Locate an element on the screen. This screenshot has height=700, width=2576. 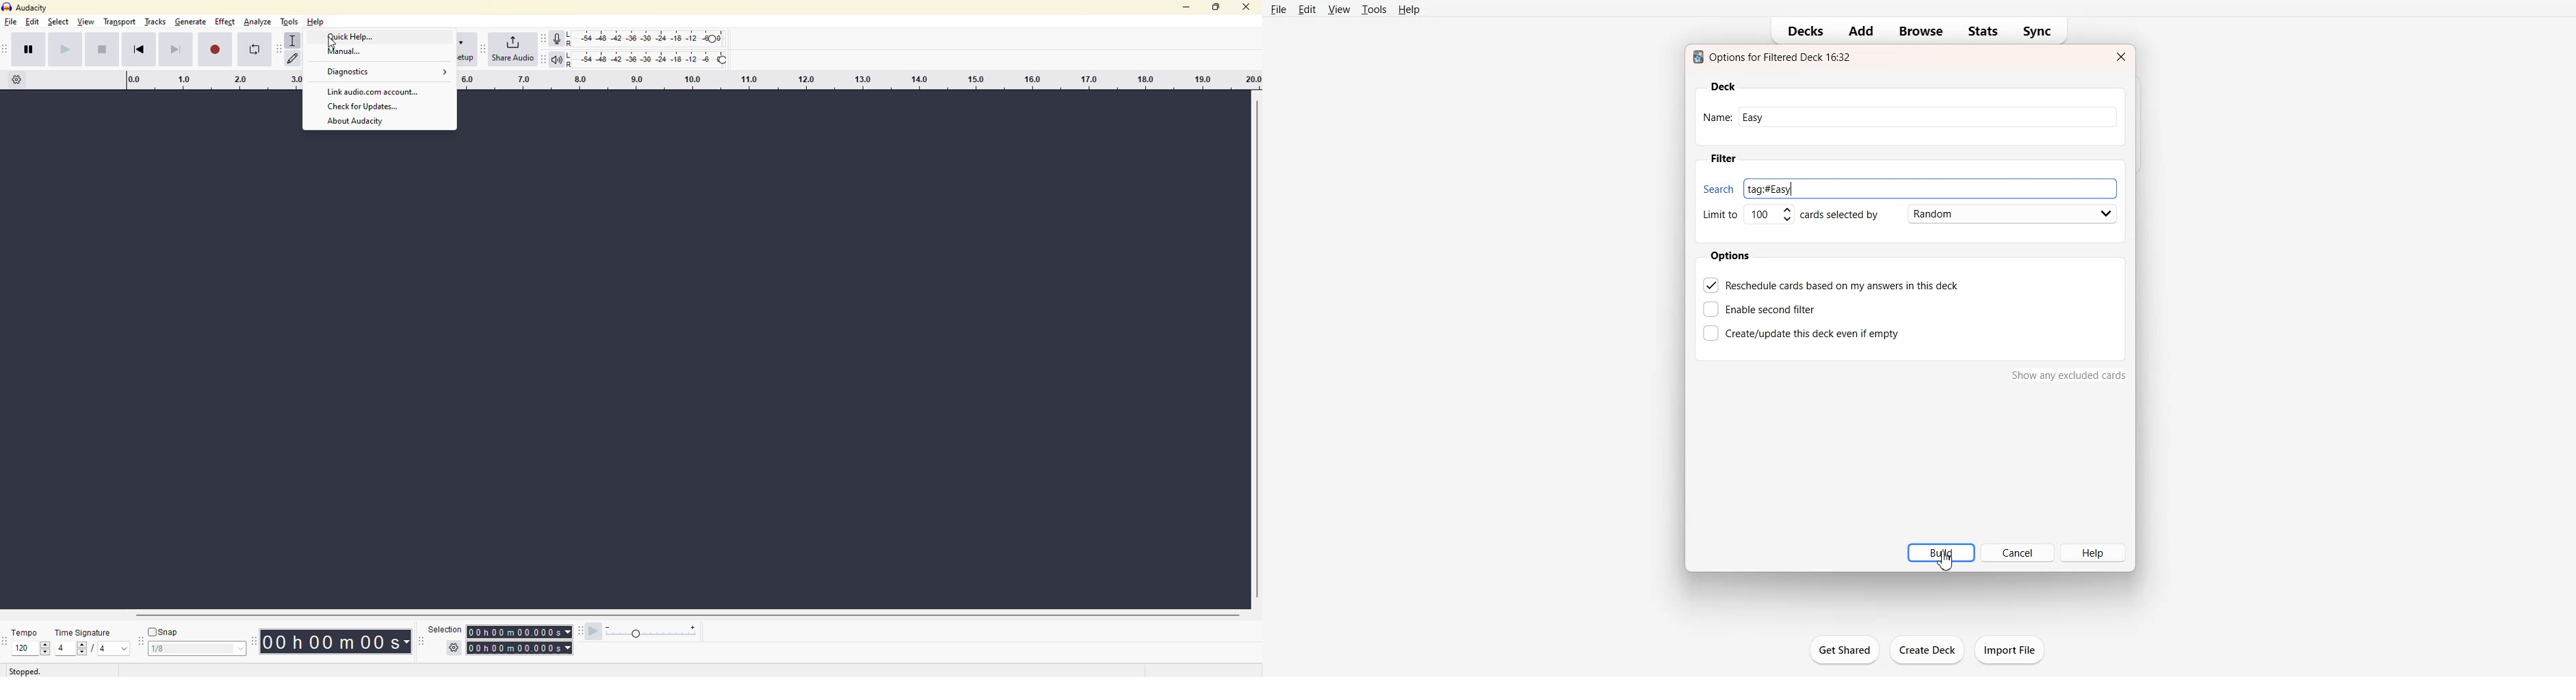
Reschedule cards based on my answer is located at coordinates (1832, 284).